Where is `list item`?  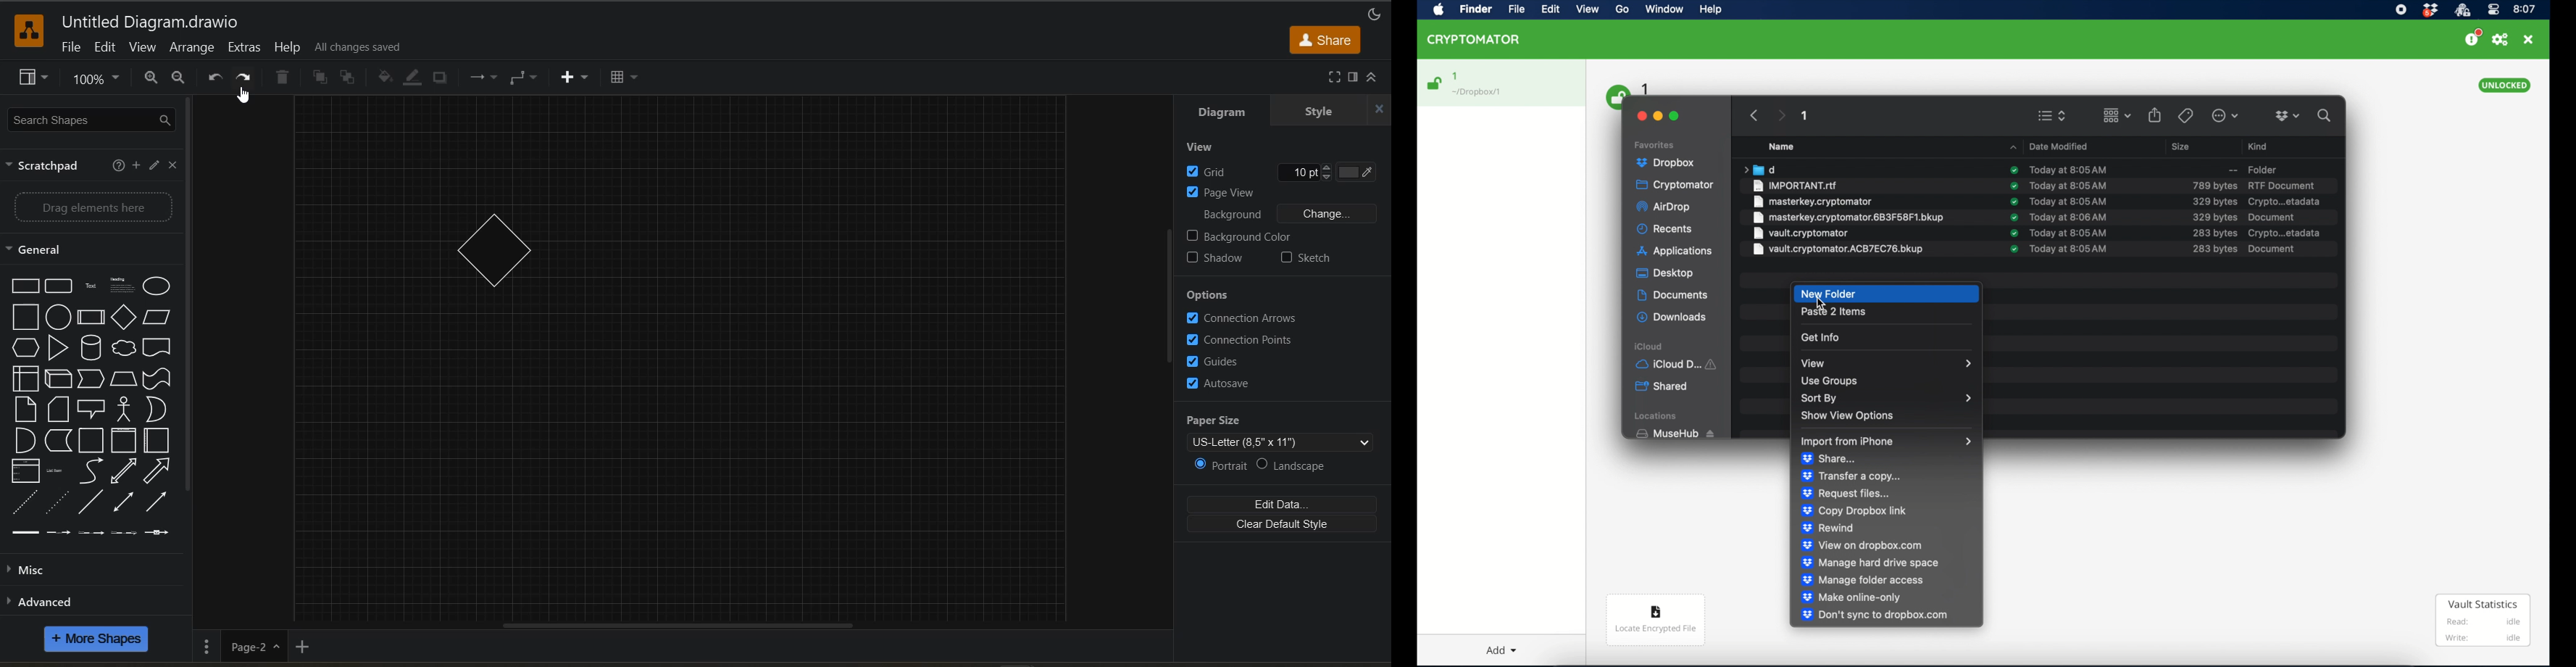
list item is located at coordinates (56, 469).